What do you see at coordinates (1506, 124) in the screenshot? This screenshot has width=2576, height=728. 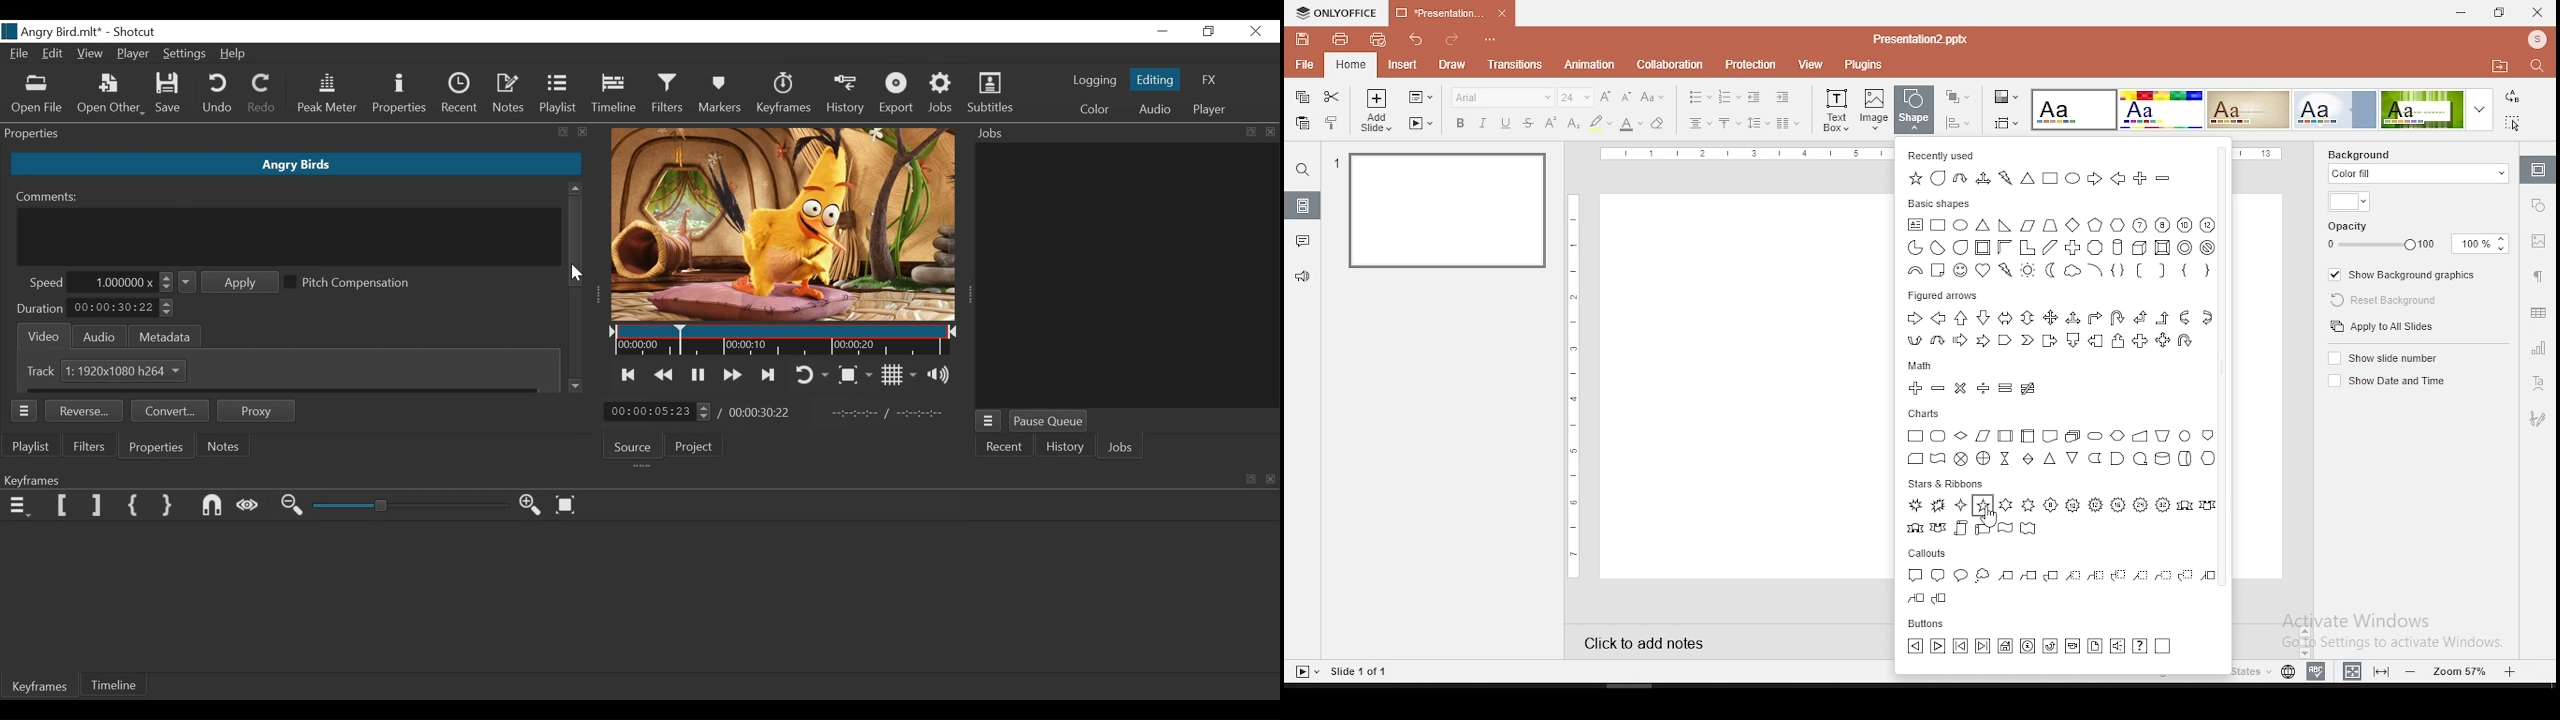 I see `underline` at bounding box center [1506, 124].